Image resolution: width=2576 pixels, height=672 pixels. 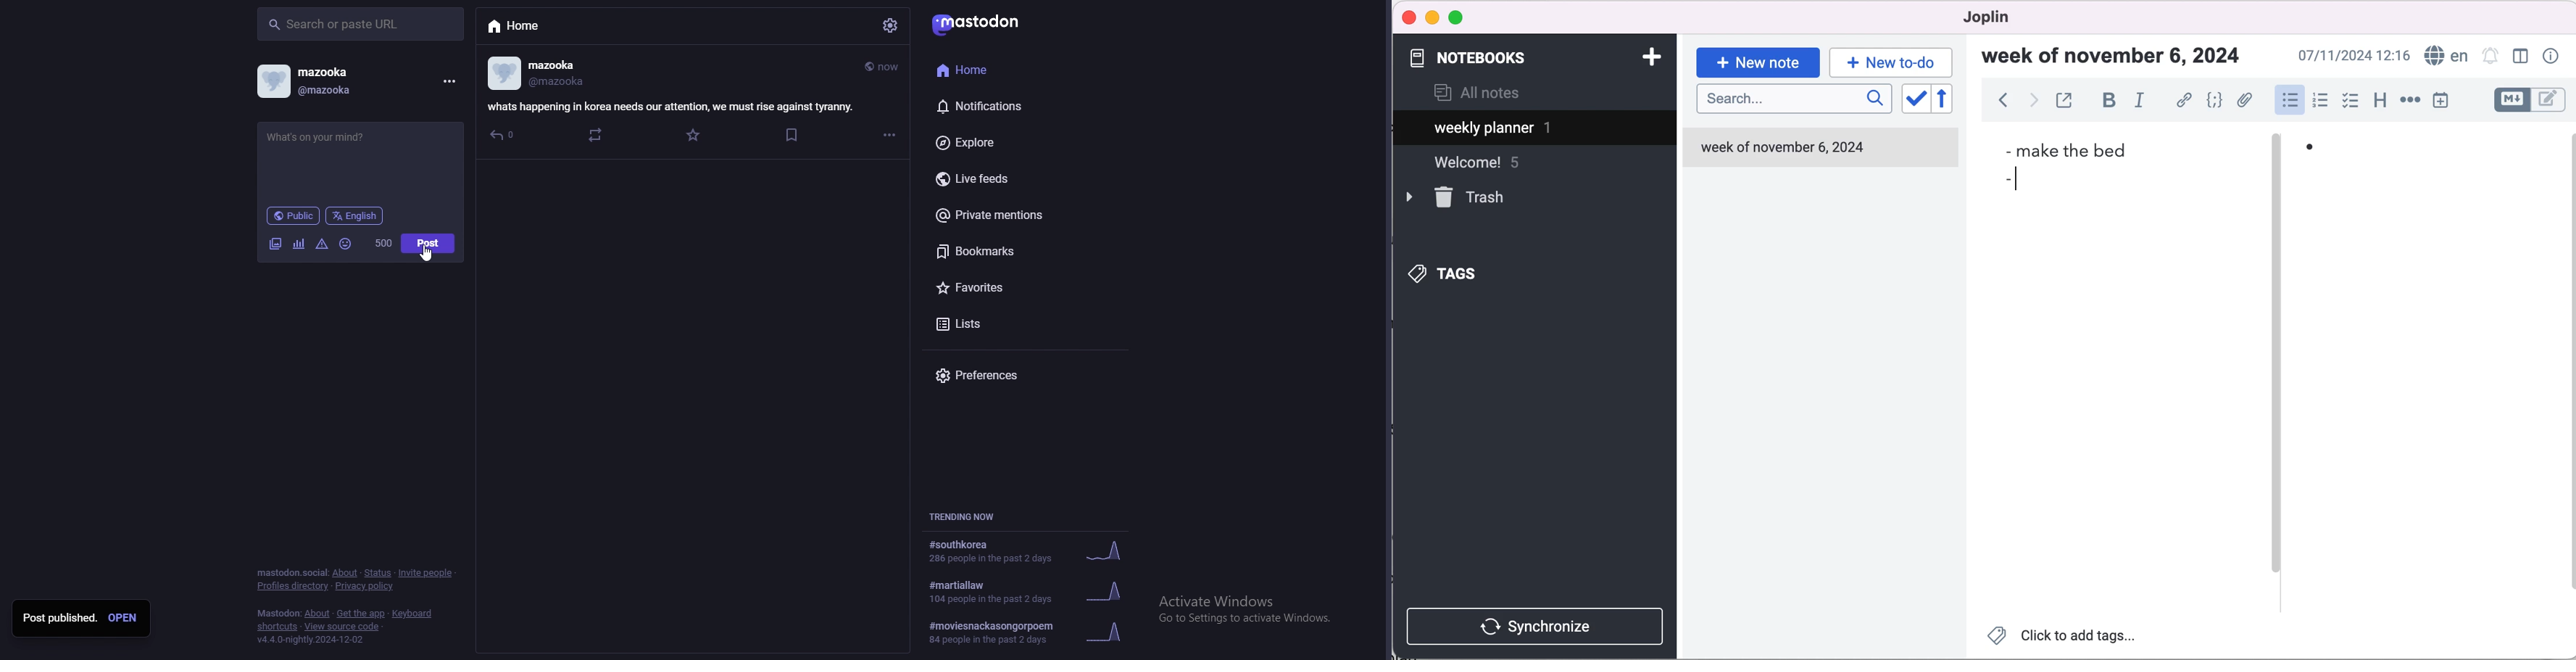 What do you see at coordinates (1889, 62) in the screenshot?
I see `new to-do` at bounding box center [1889, 62].